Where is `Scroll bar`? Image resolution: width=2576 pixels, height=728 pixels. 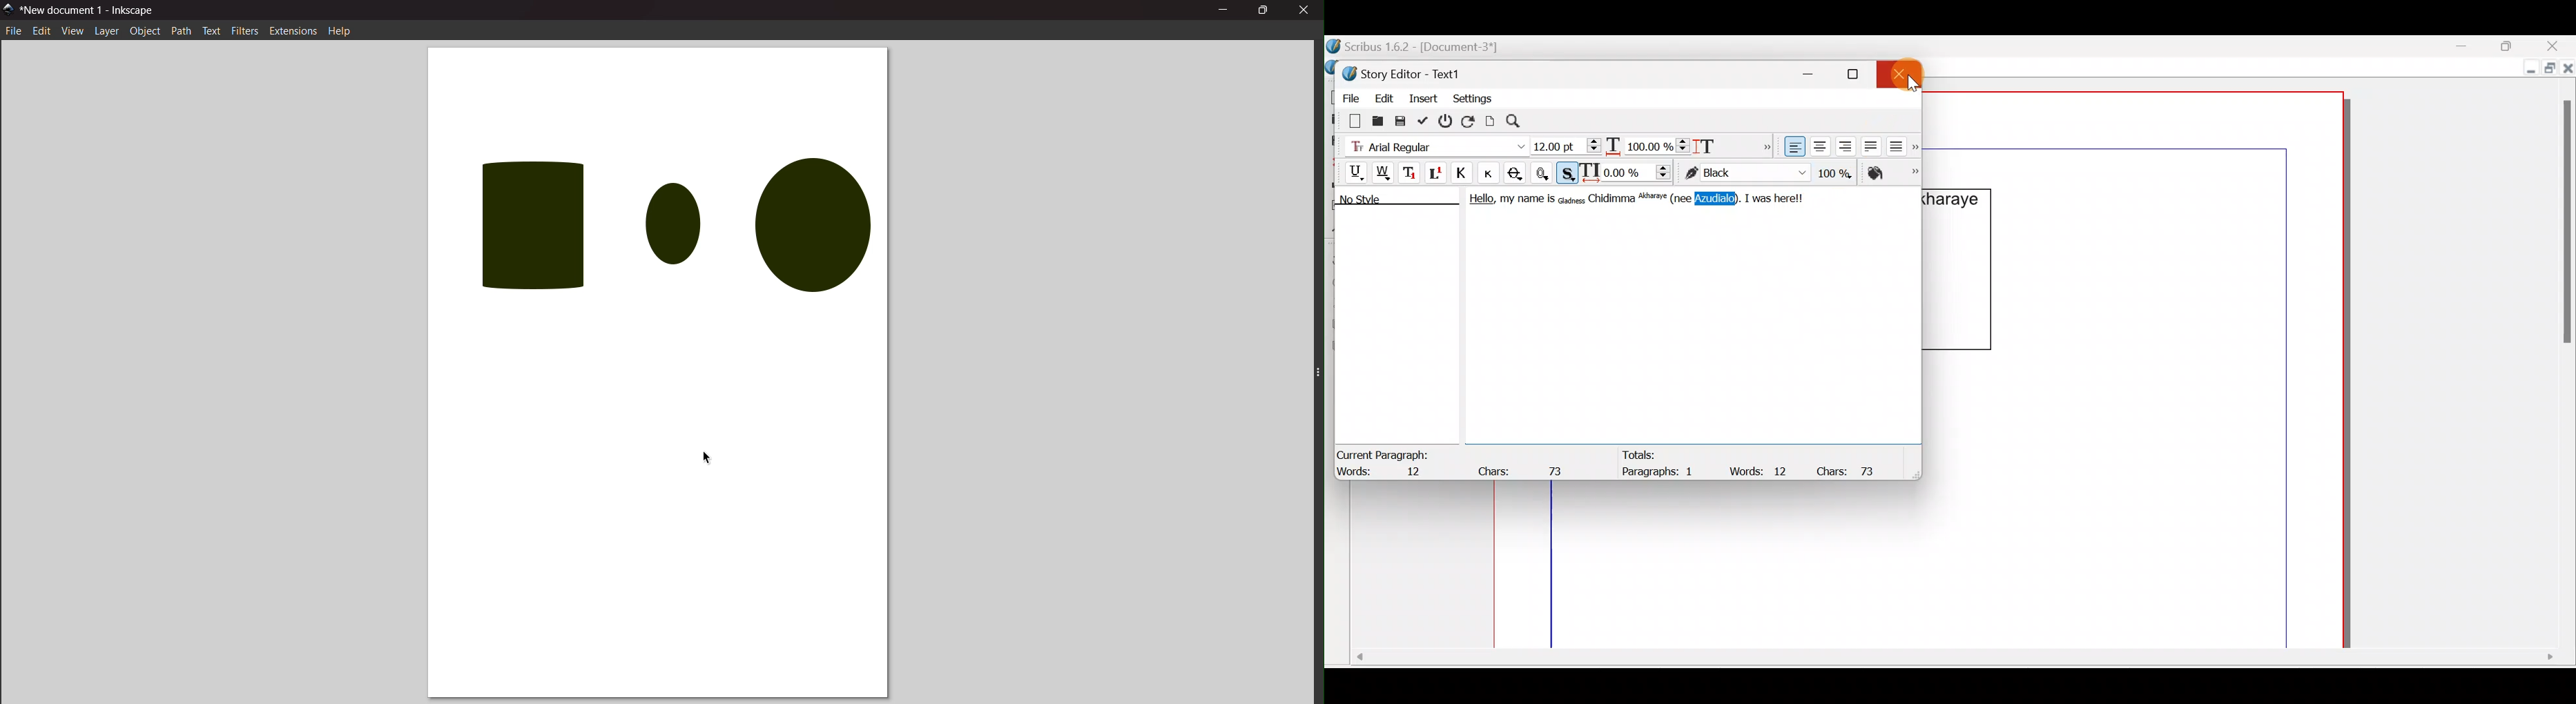
Scroll bar is located at coordinates (2563, 356).